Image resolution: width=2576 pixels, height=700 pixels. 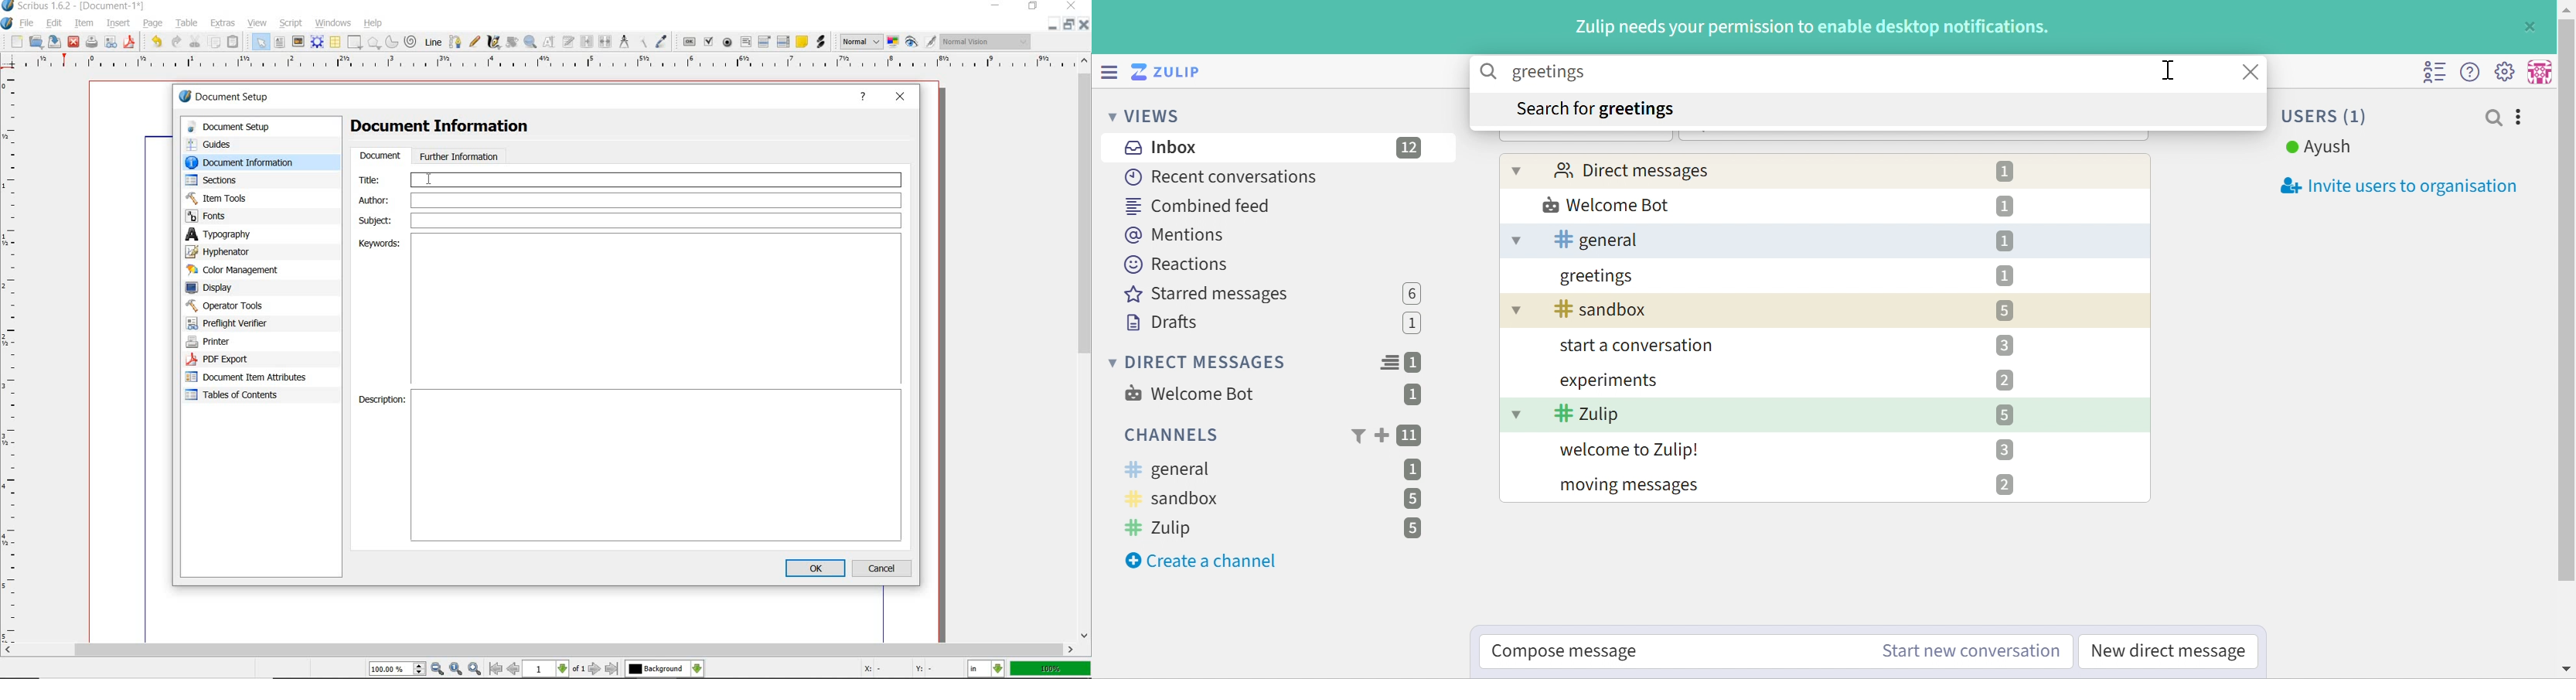 I want to click on eye dropper, so click(x=663, y=41).